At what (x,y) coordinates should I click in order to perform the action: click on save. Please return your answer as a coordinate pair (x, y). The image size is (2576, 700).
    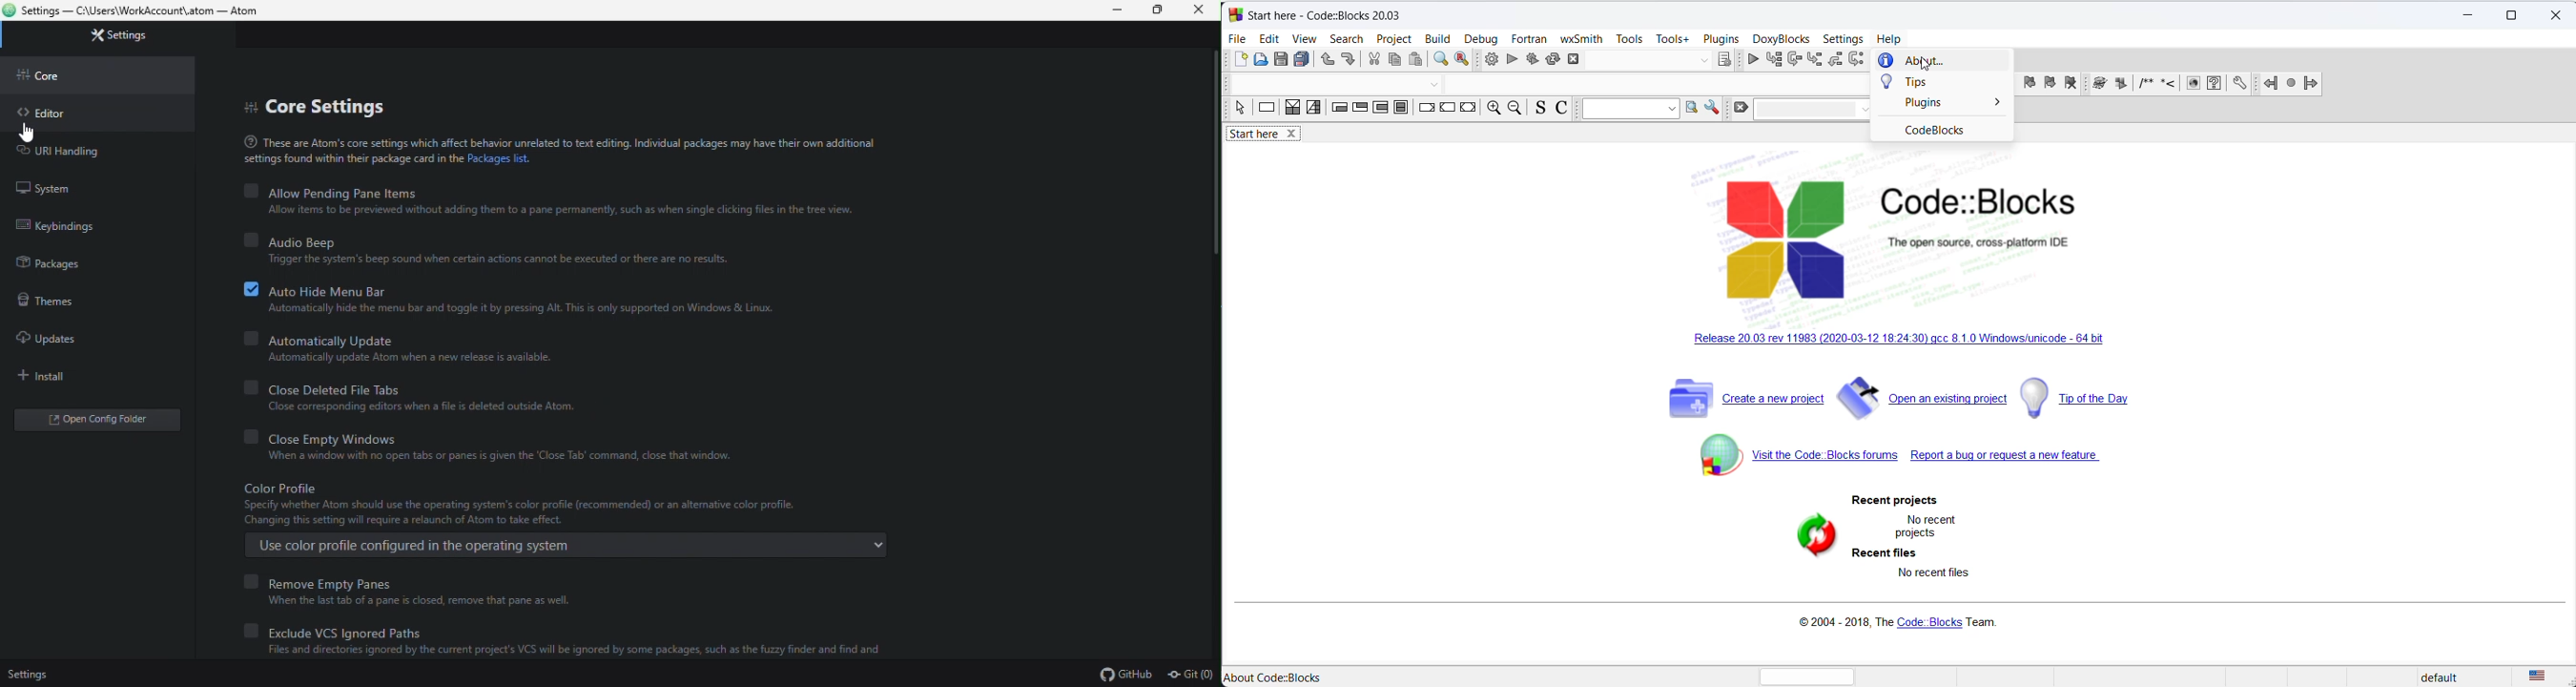
    Looking at the image, I should click on (1279, 60).